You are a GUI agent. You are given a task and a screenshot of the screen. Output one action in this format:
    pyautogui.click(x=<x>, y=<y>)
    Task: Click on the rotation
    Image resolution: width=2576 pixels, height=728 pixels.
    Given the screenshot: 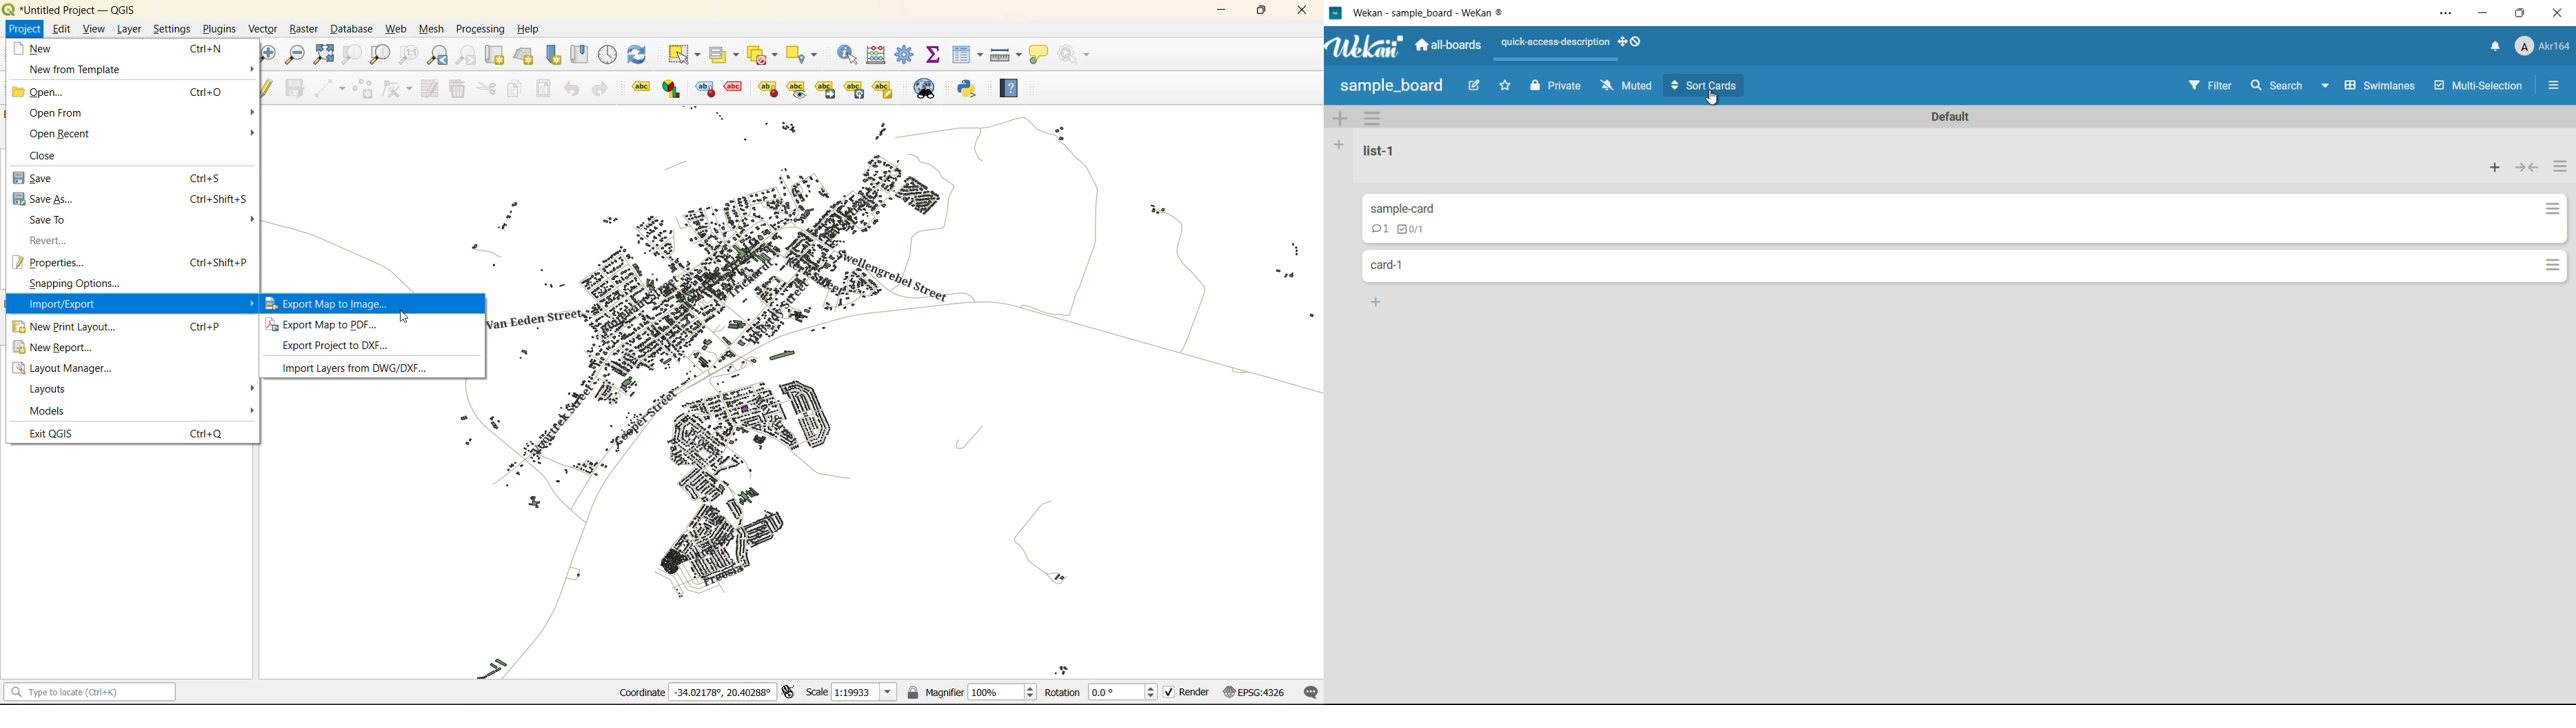 What is the action you would take?
    pyautogui.click(x=1101, y=691)
    